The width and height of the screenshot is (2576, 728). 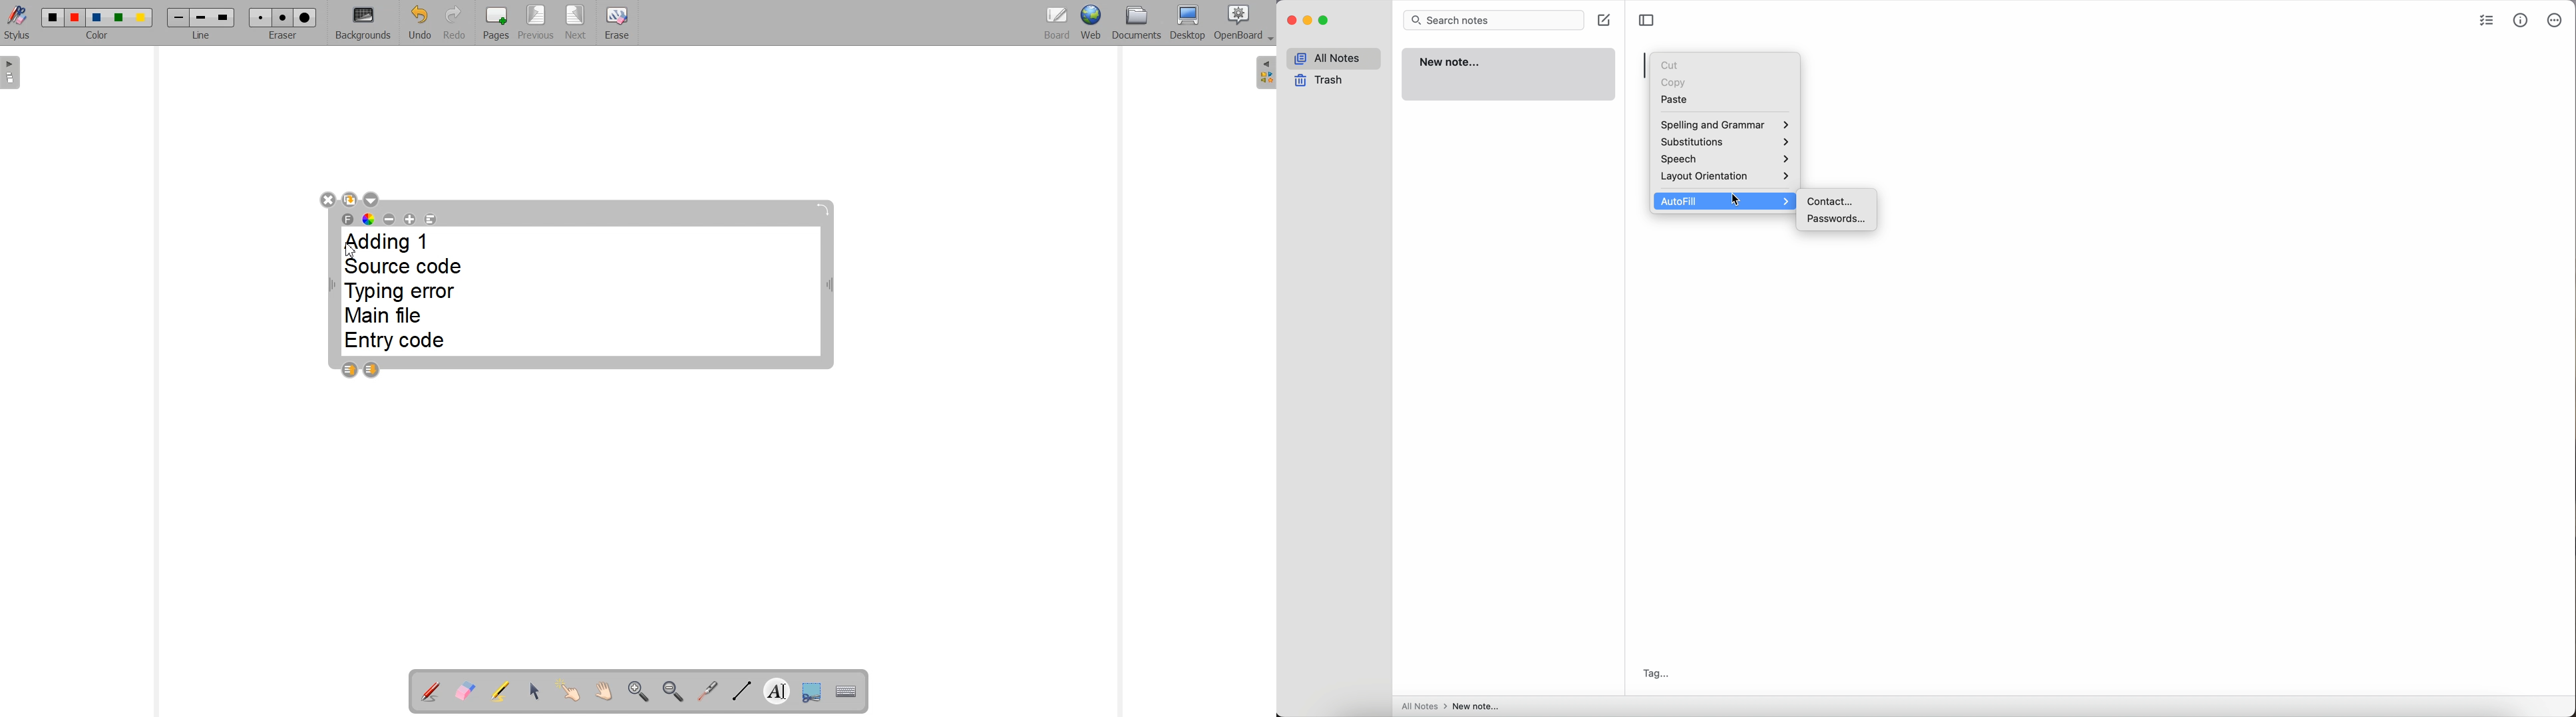 I want to click on Undo, so click(x=419, y=23).